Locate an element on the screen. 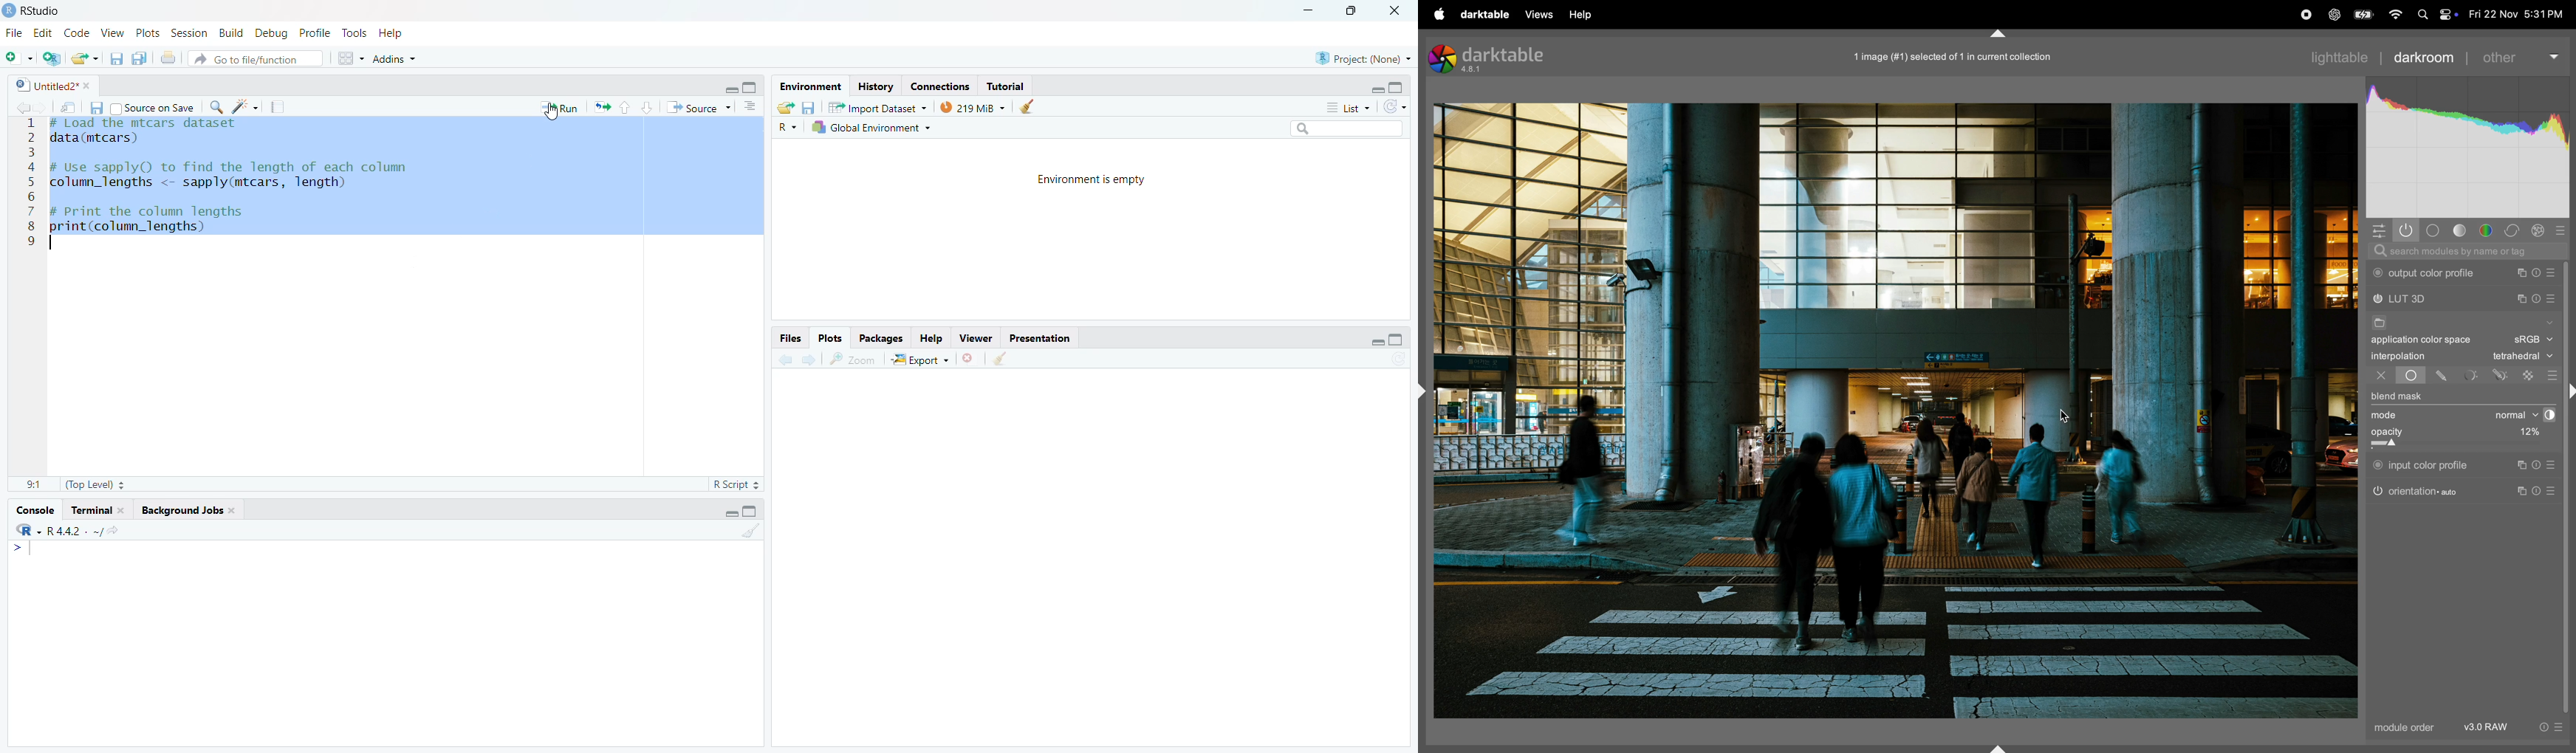 The image size is (2576, 756). Console is located at coordinates (37, 510).